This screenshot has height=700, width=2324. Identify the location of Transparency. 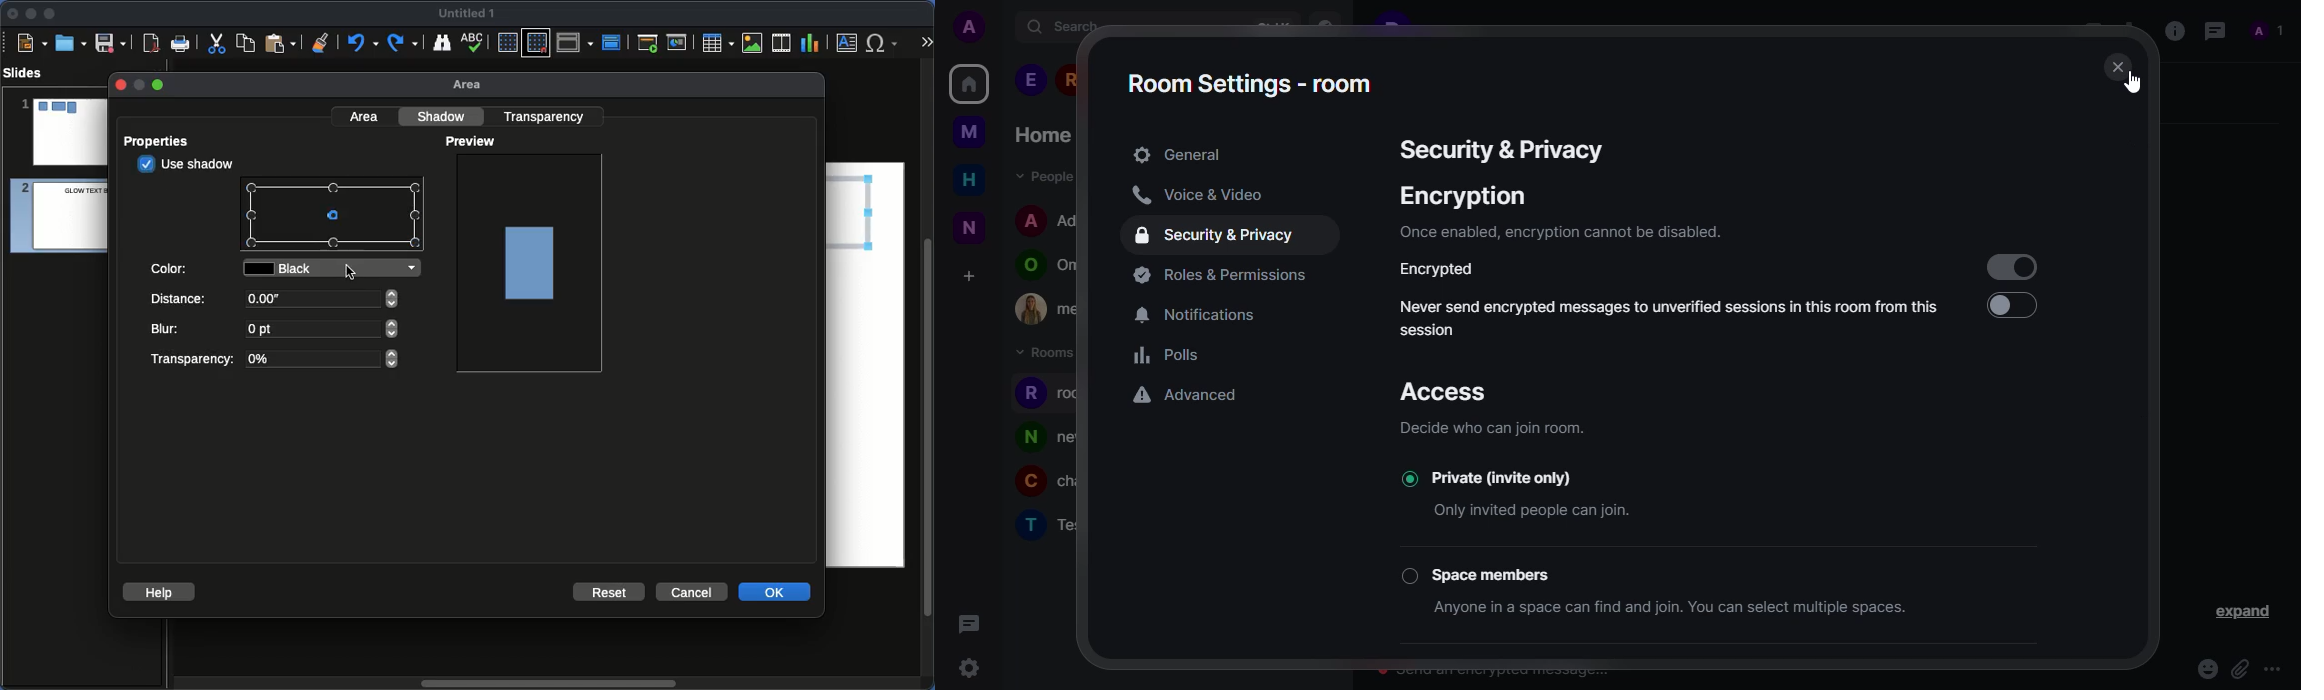
(547, 116).